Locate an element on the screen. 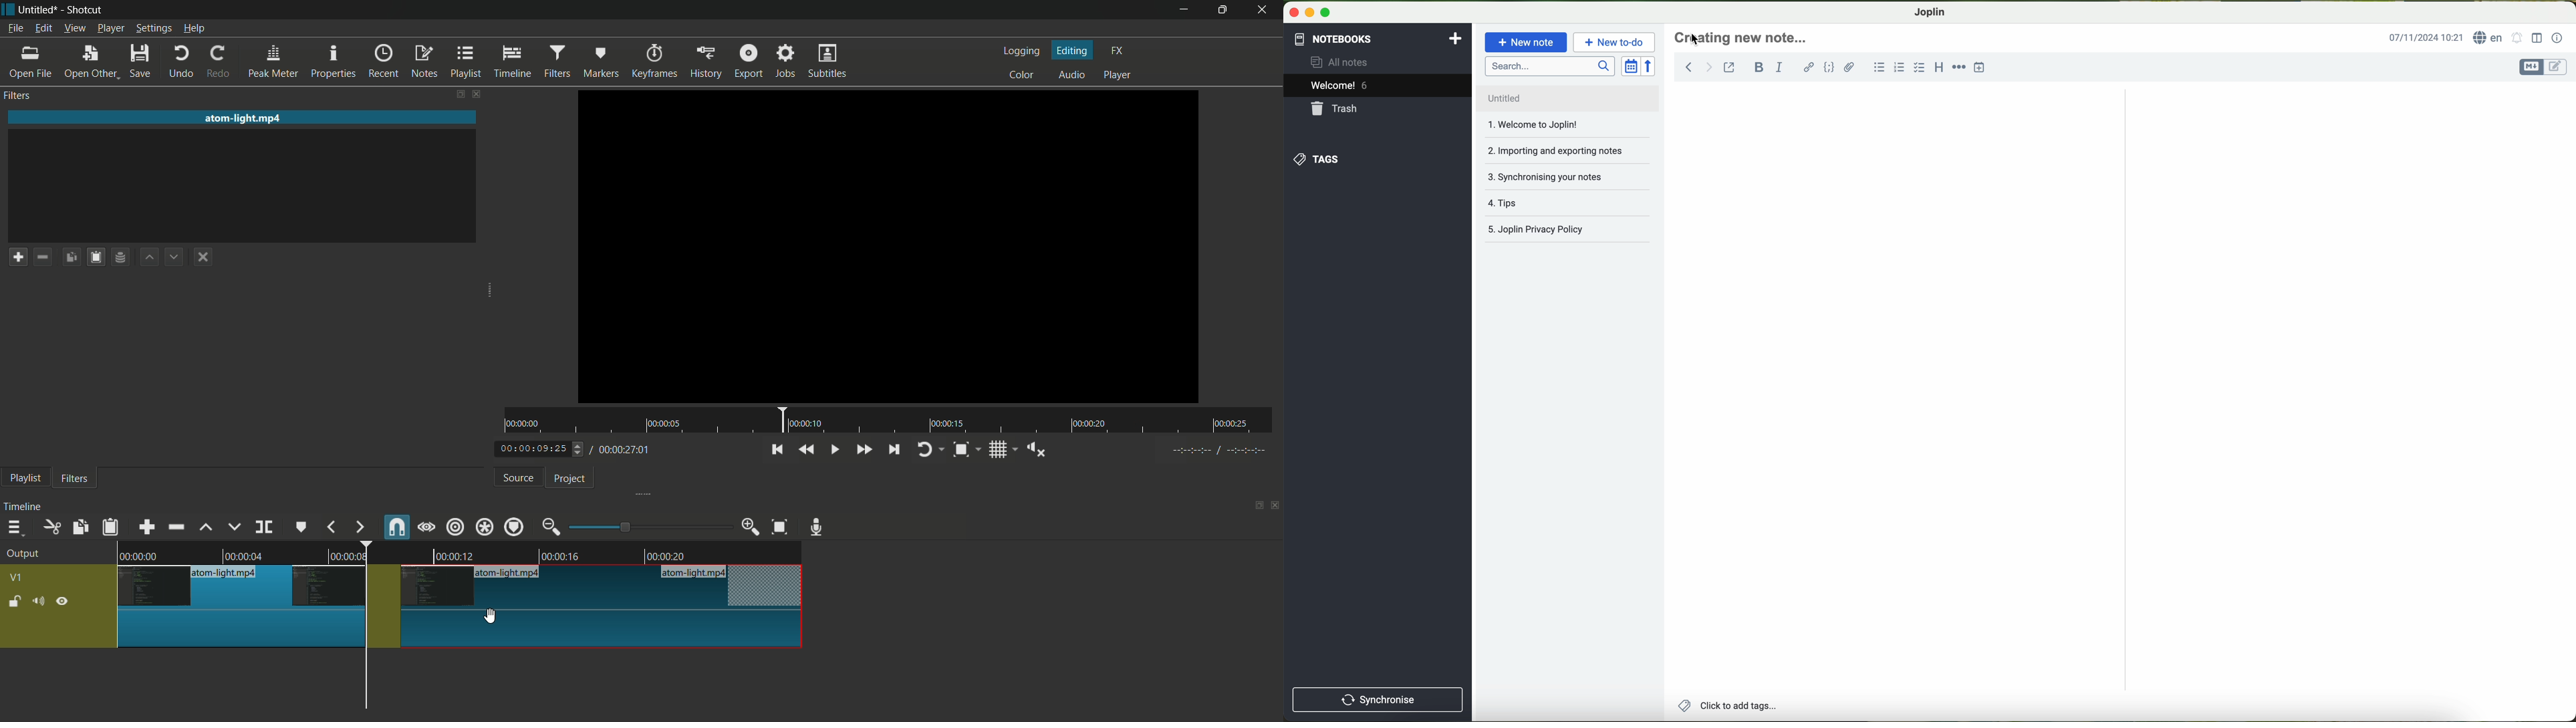 The image size is (2576, 728). export is located at coordinates (749, 59).